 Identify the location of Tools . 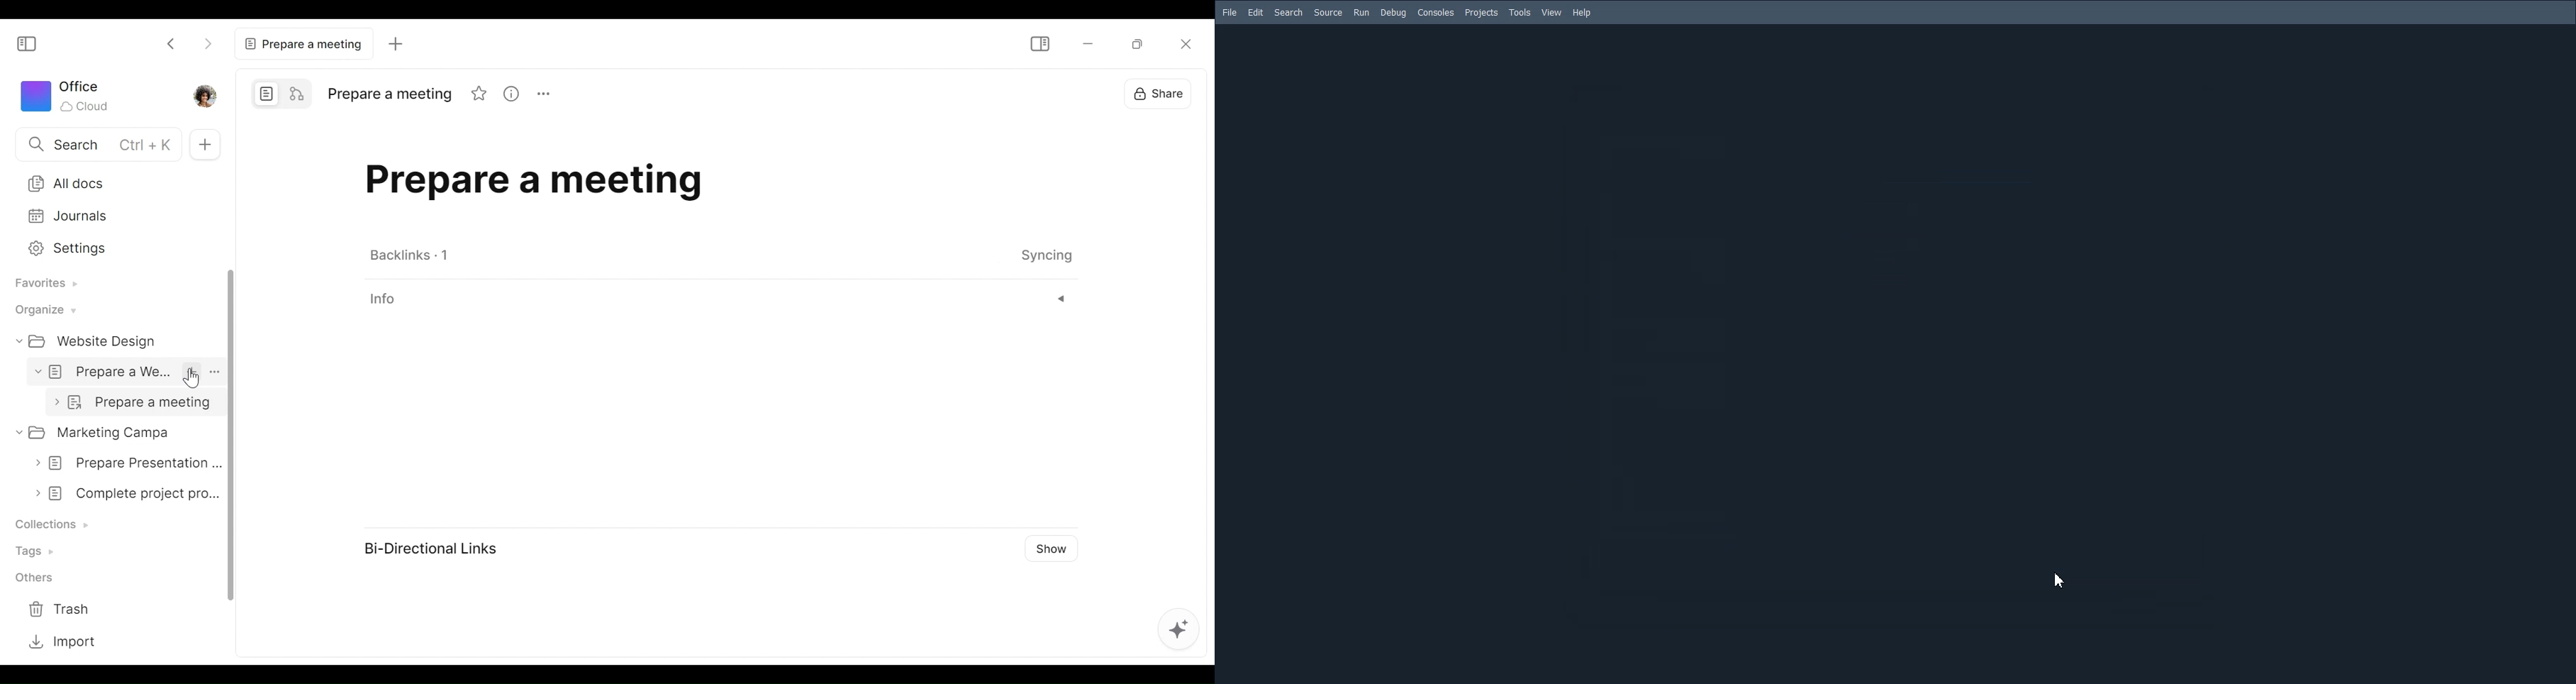
(1520, 12).